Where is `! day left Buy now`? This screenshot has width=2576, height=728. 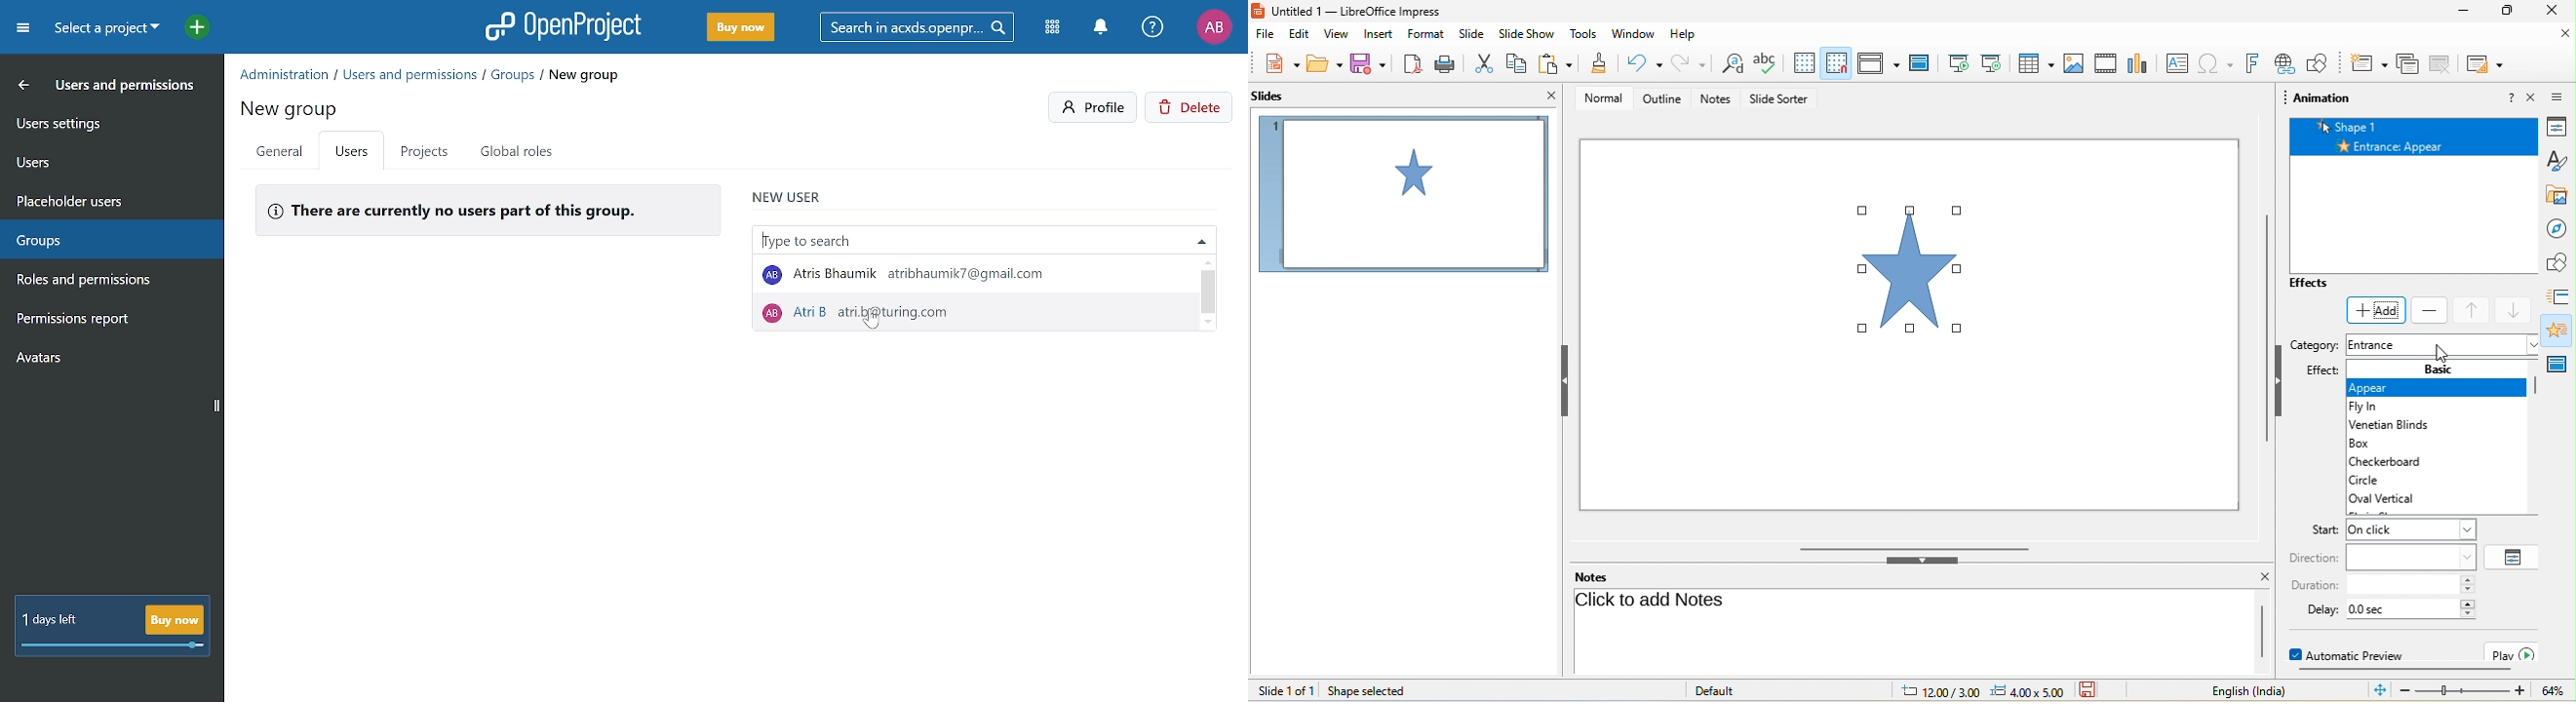
! day left Buy now is located at coordinates (112, 627).